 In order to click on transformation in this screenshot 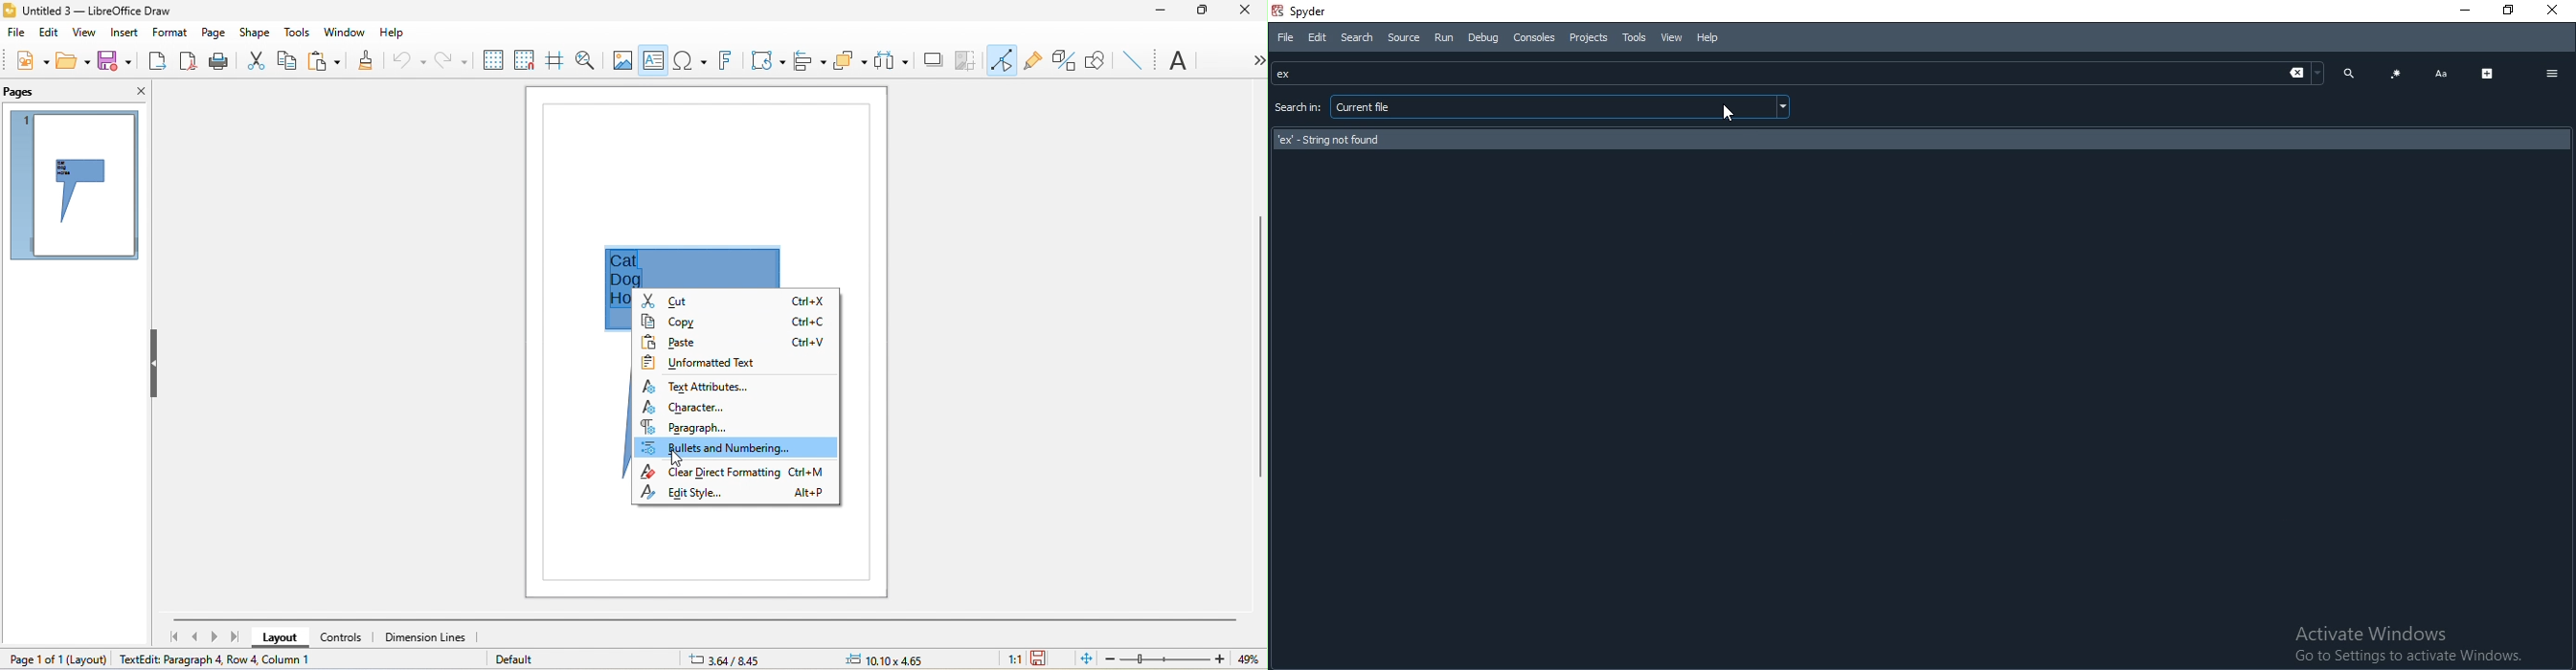, I will do `click(768, 63)`.